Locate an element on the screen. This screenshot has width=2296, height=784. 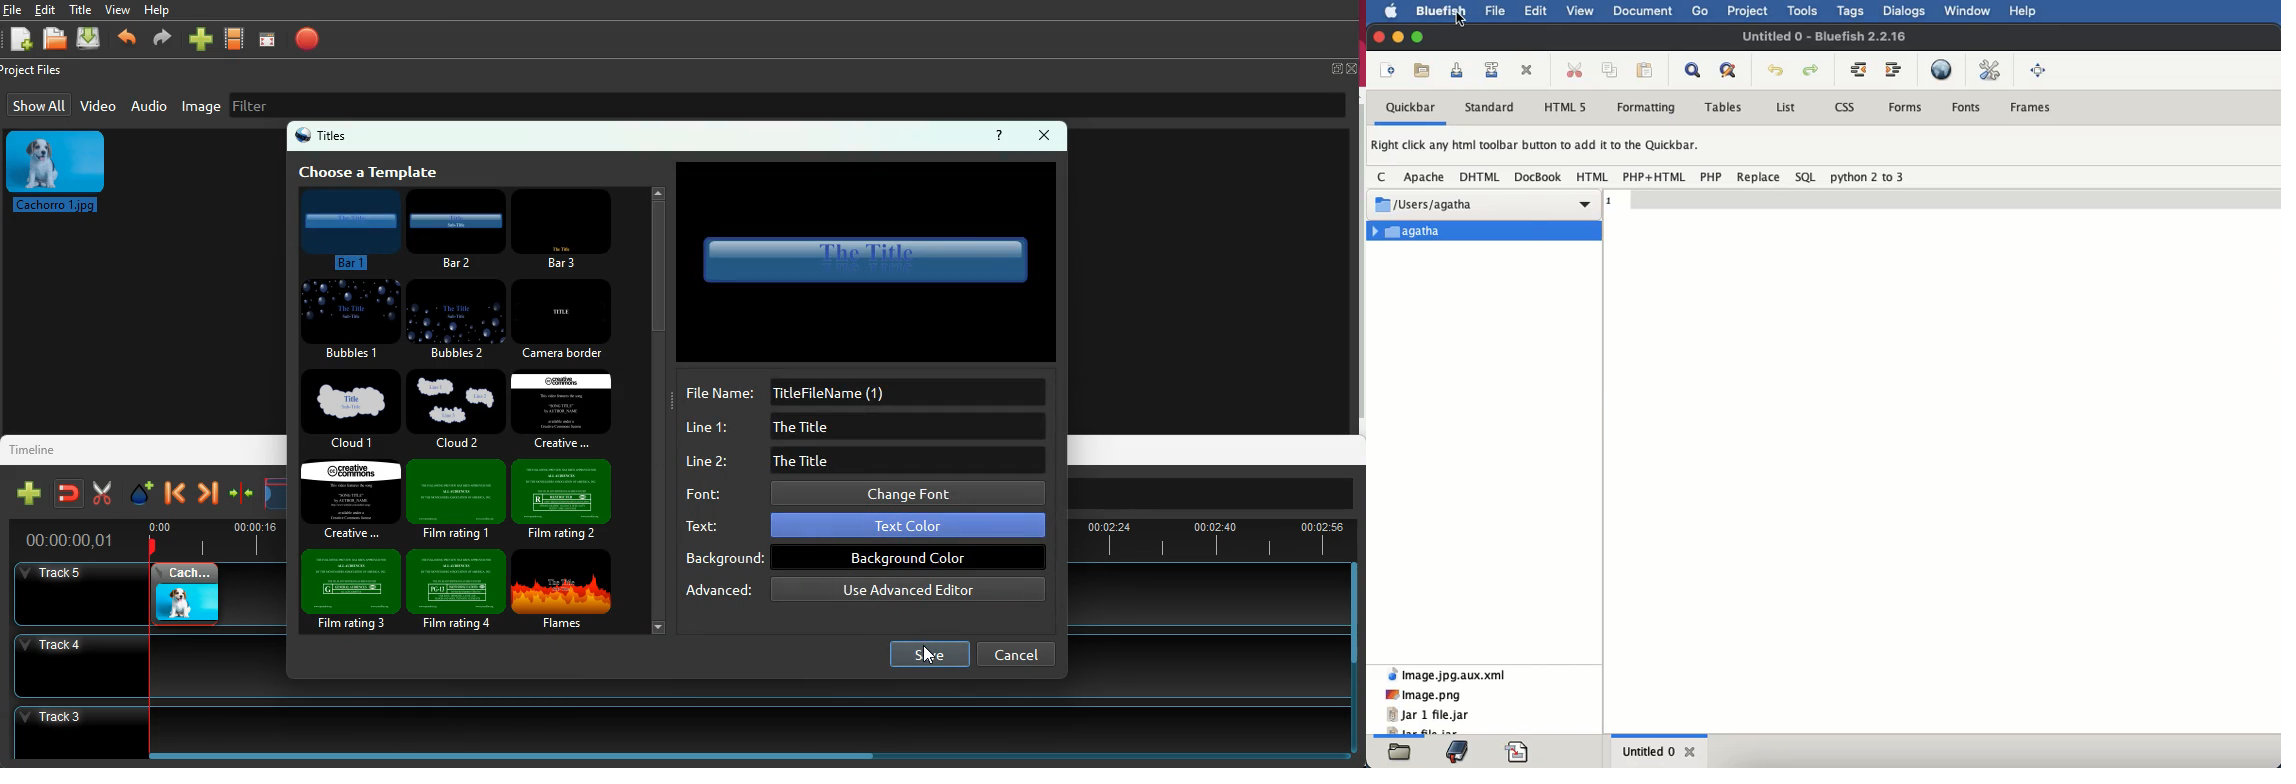
cut is located at coordinates (1575, 69).